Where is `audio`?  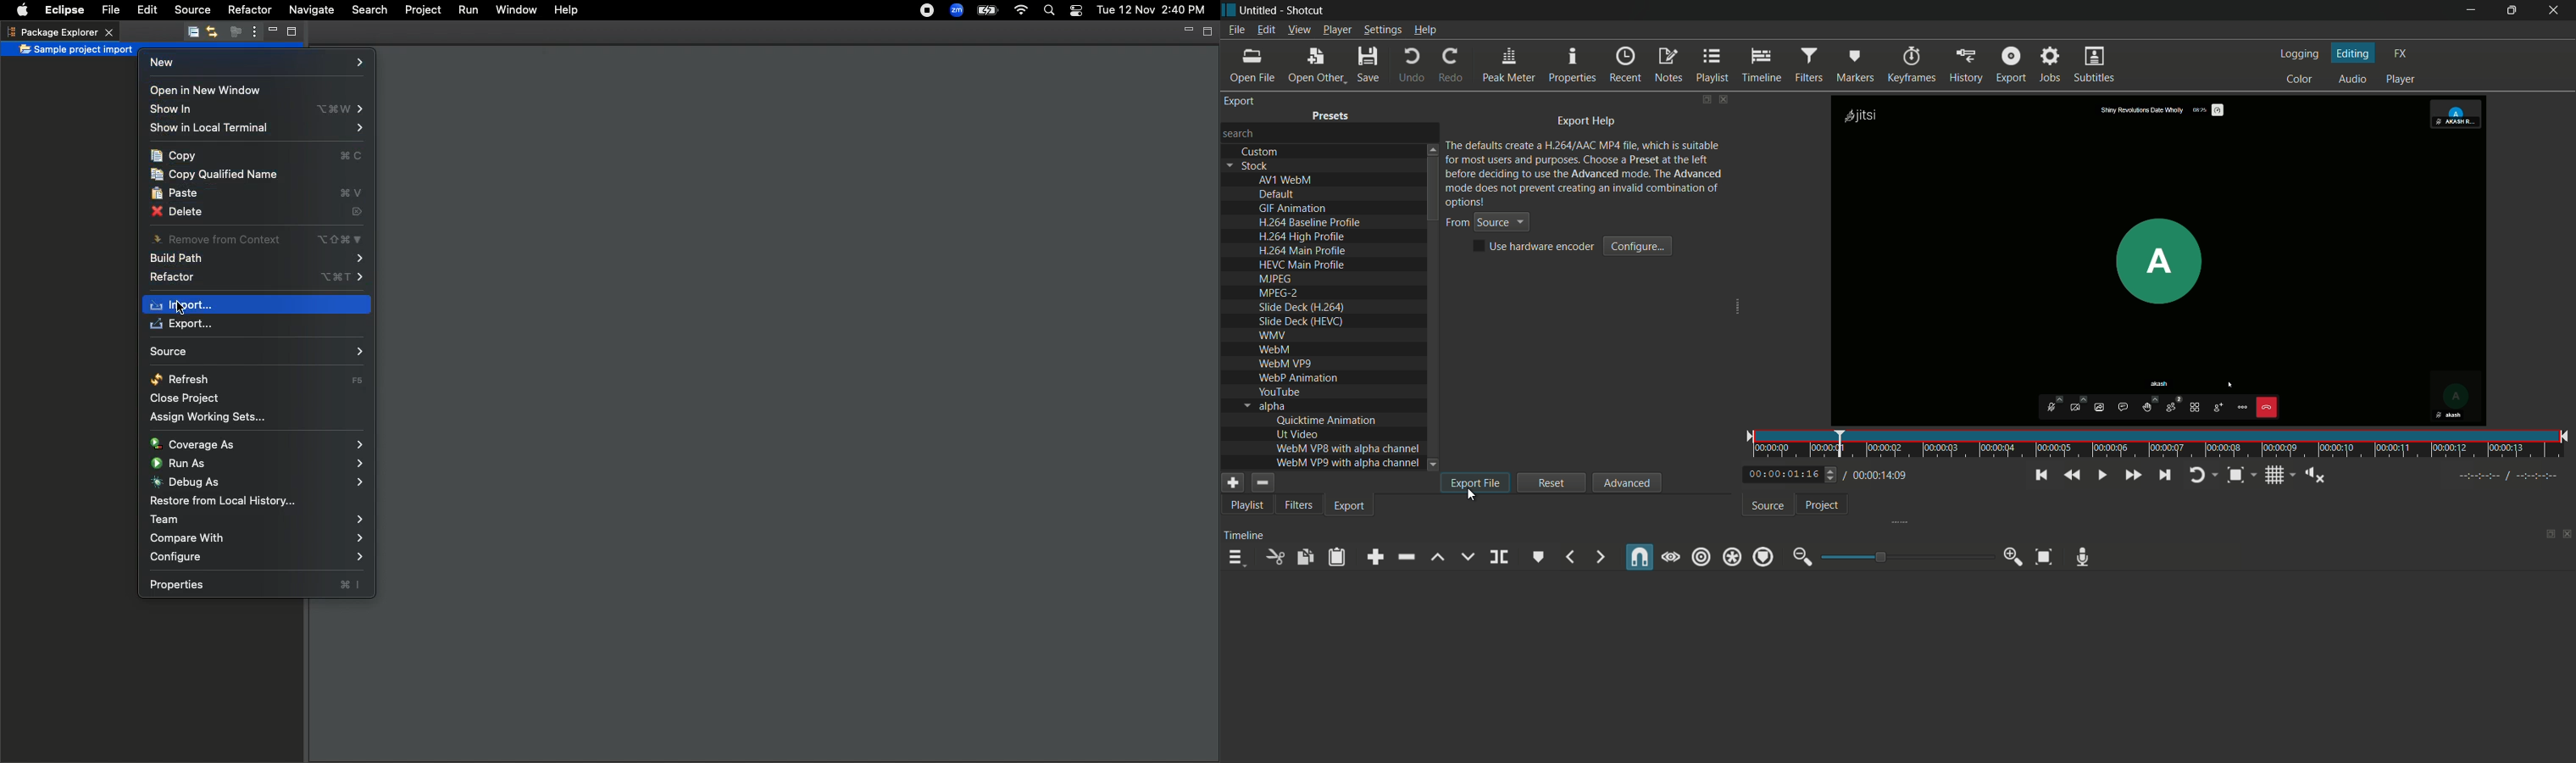
audio is located at coordinates (2352, 80).